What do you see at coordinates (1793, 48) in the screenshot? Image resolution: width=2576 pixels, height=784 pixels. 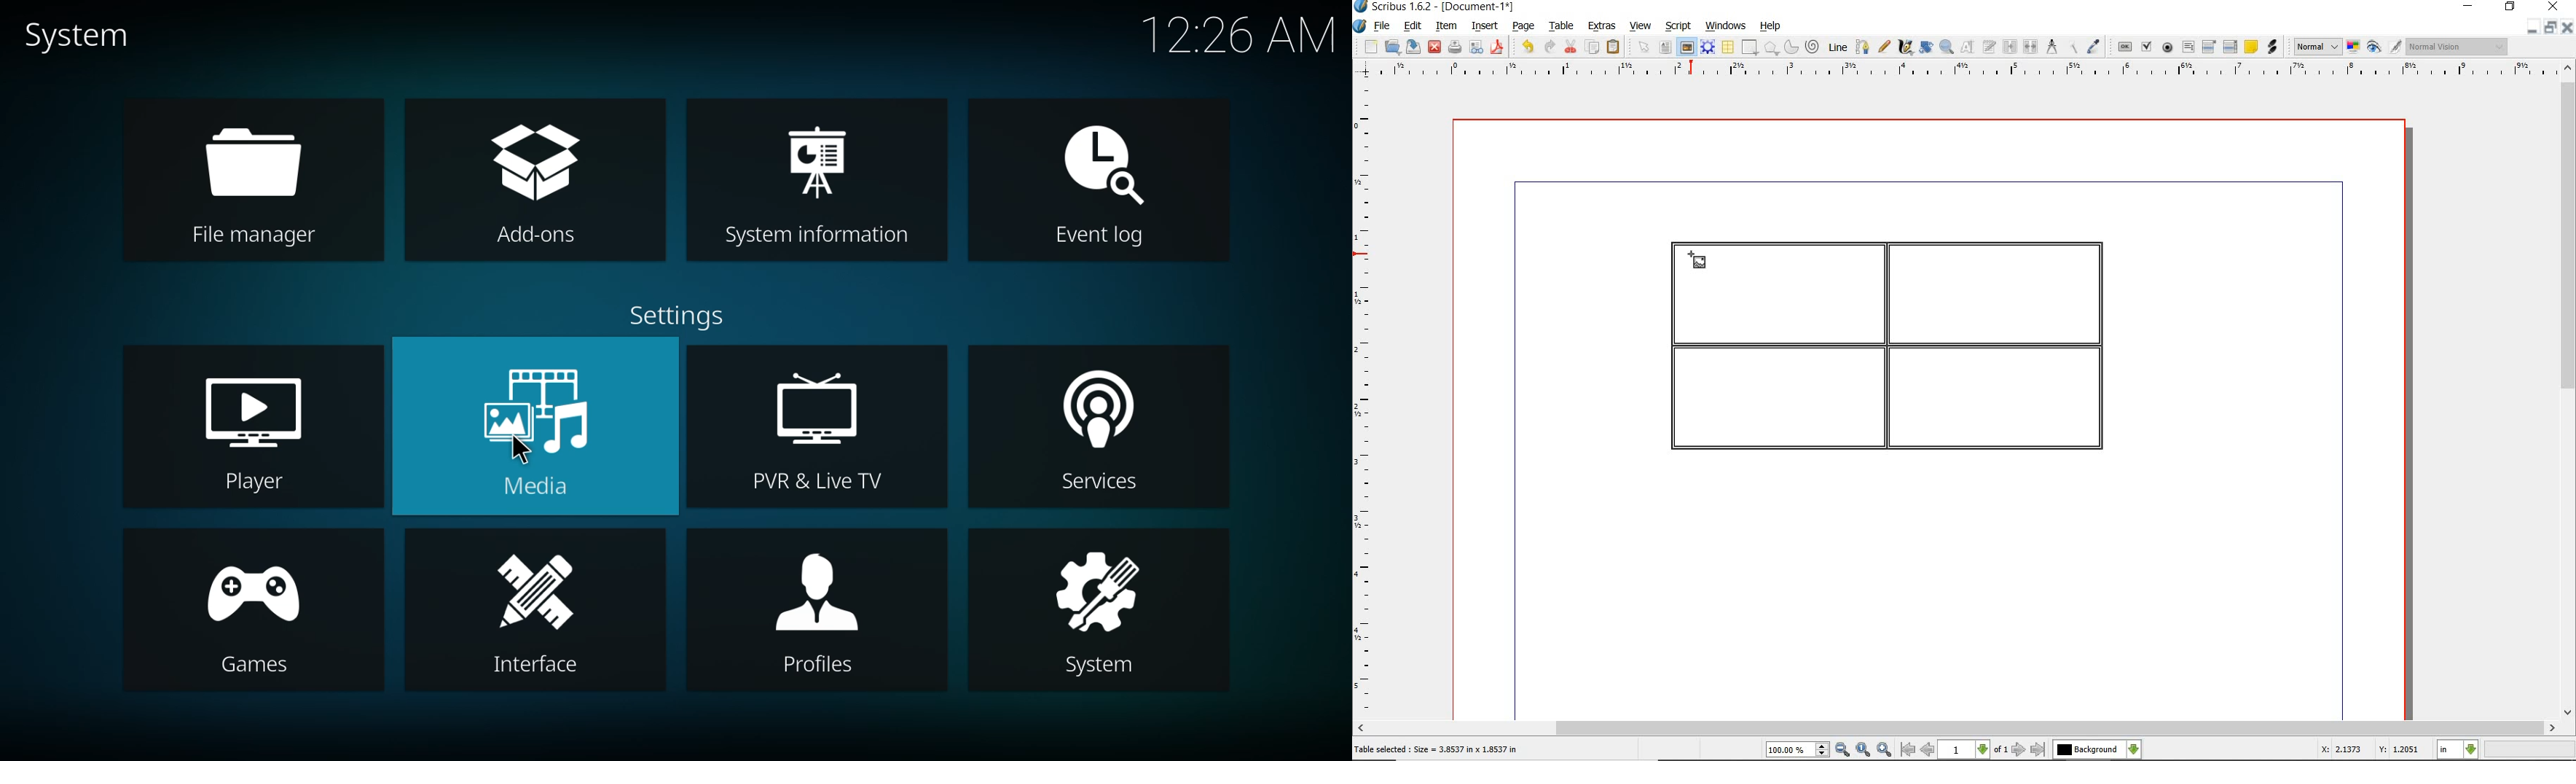 I see `arc` at bounding box center [1793, 48].